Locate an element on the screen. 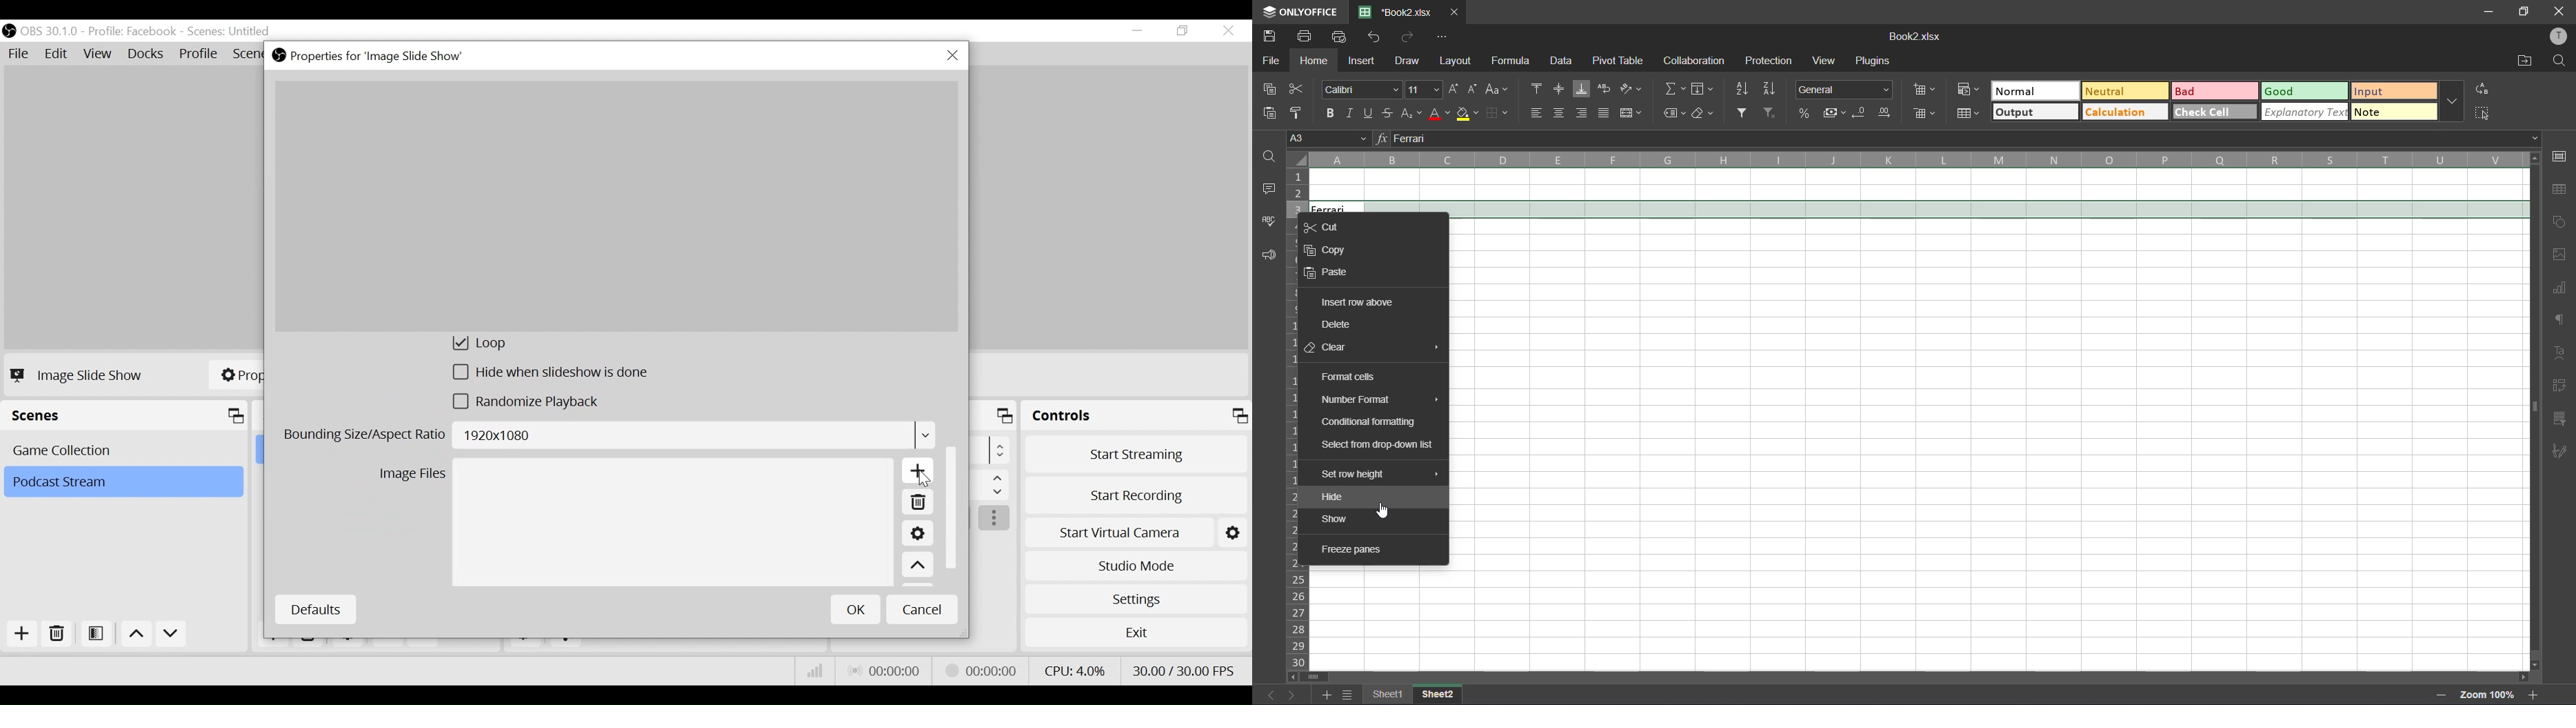 This screenshot has height=728, width=2576. OK is located at coordinates (856, 609).